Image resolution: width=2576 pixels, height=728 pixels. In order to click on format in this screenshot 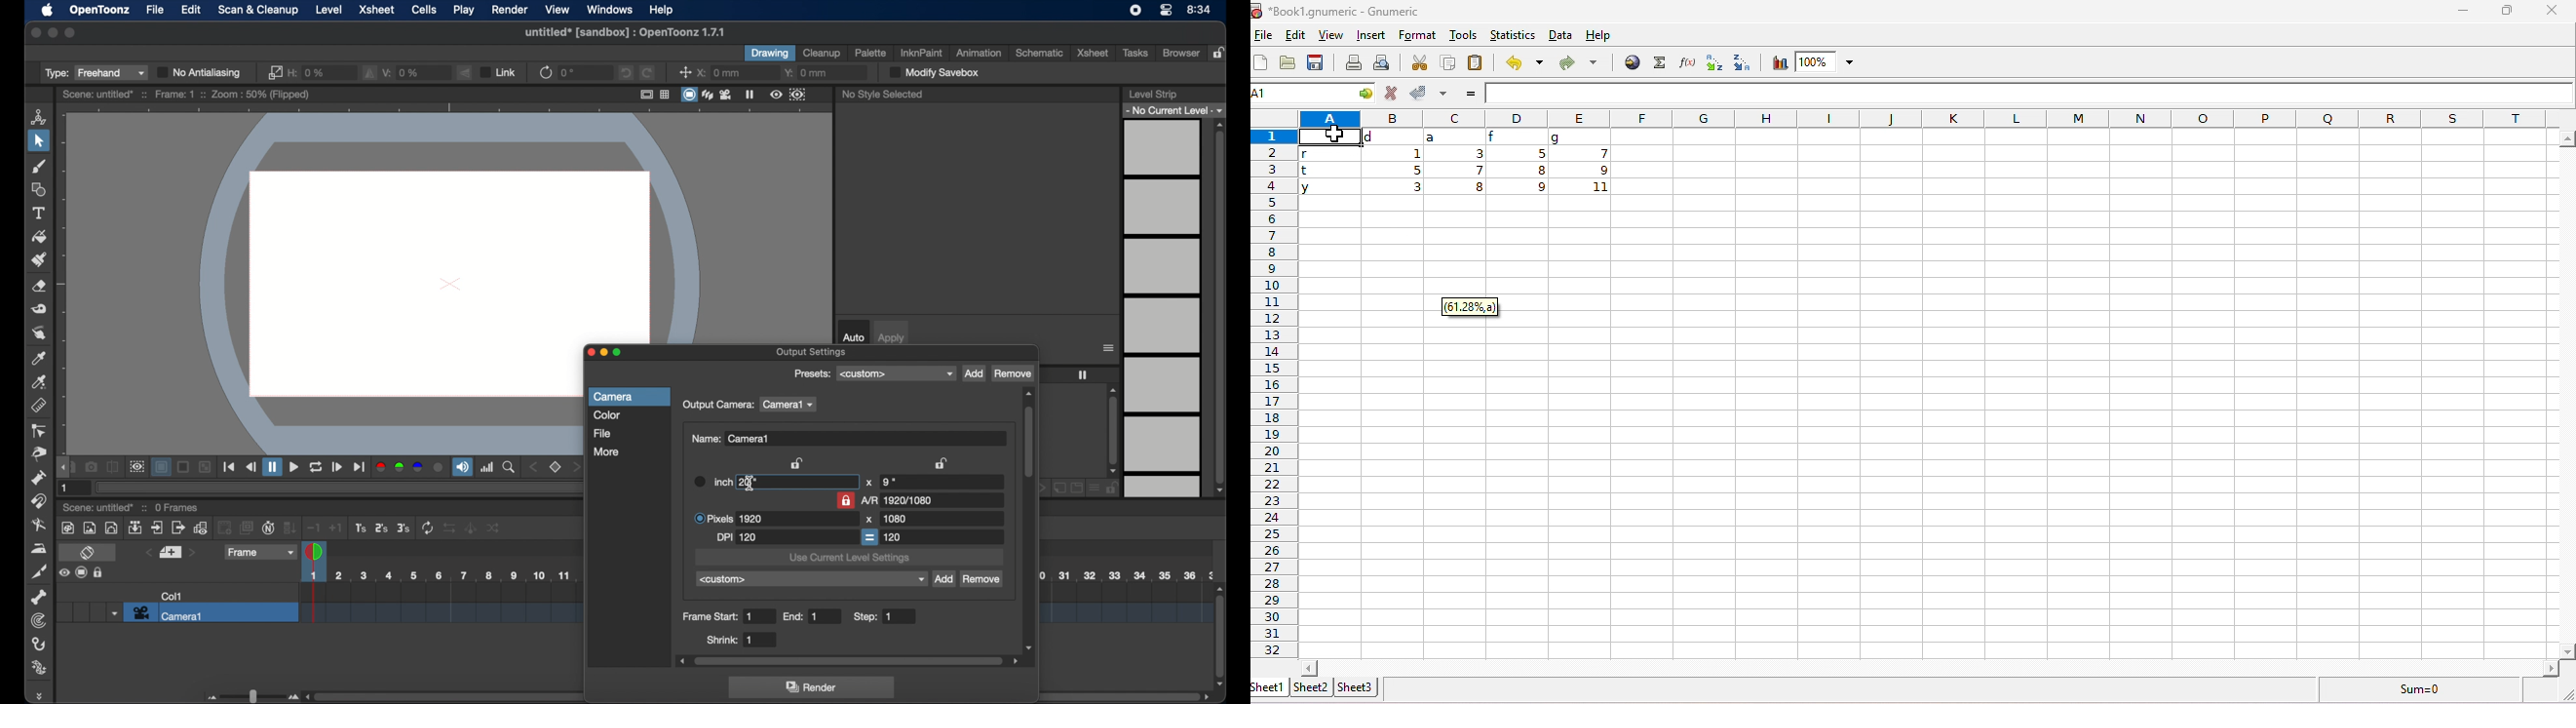, I will do `click(1419, 34)`.